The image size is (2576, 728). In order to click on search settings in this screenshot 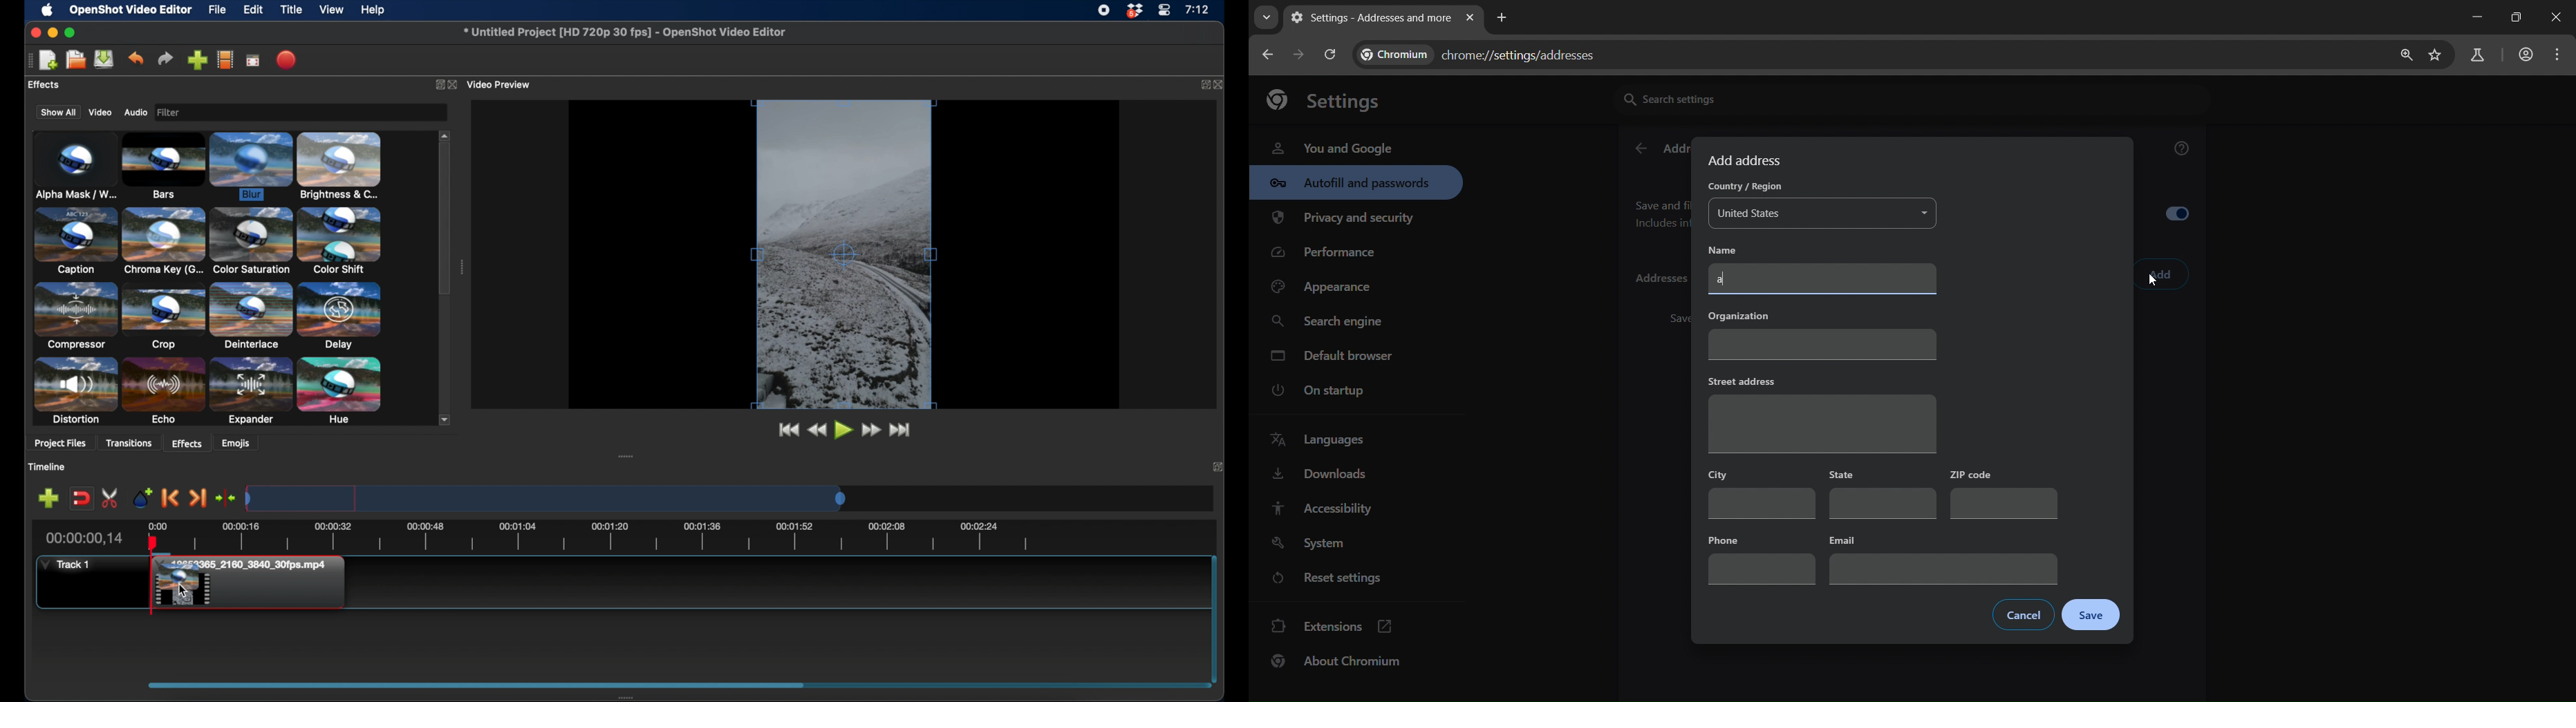, I will do `click(1743, 98)`.